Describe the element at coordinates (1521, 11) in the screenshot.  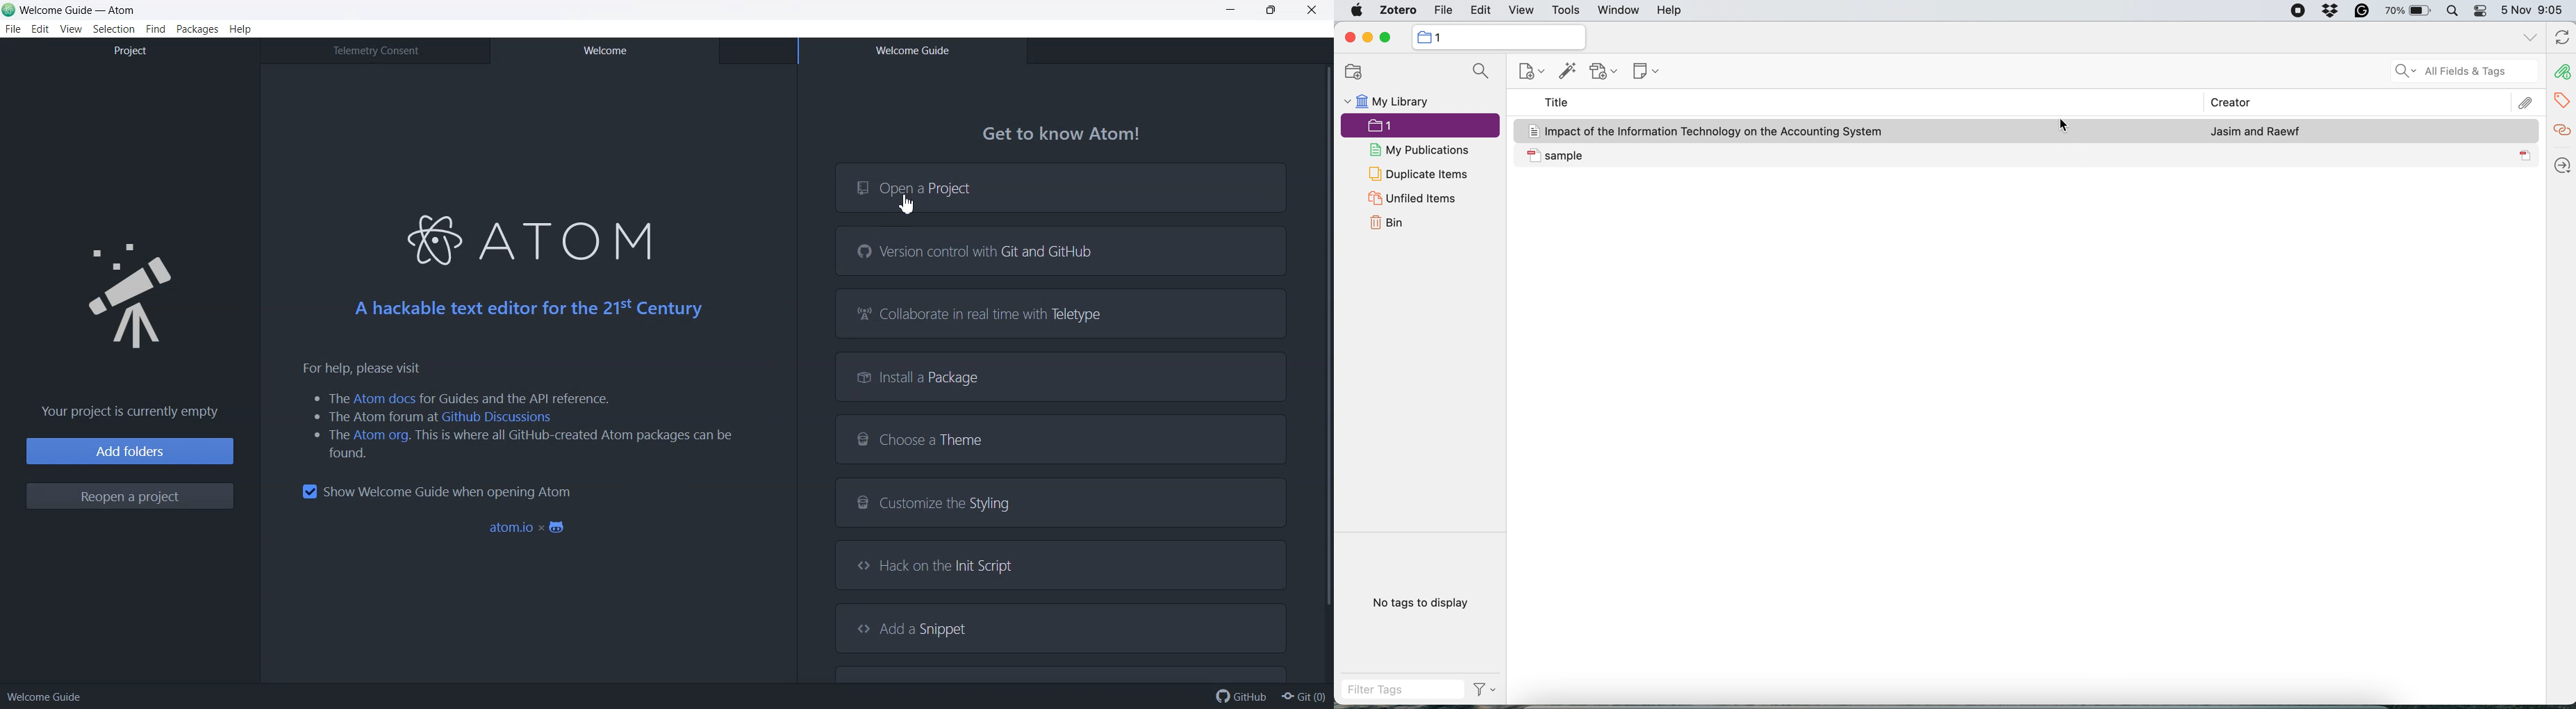
I see `view` at that location.